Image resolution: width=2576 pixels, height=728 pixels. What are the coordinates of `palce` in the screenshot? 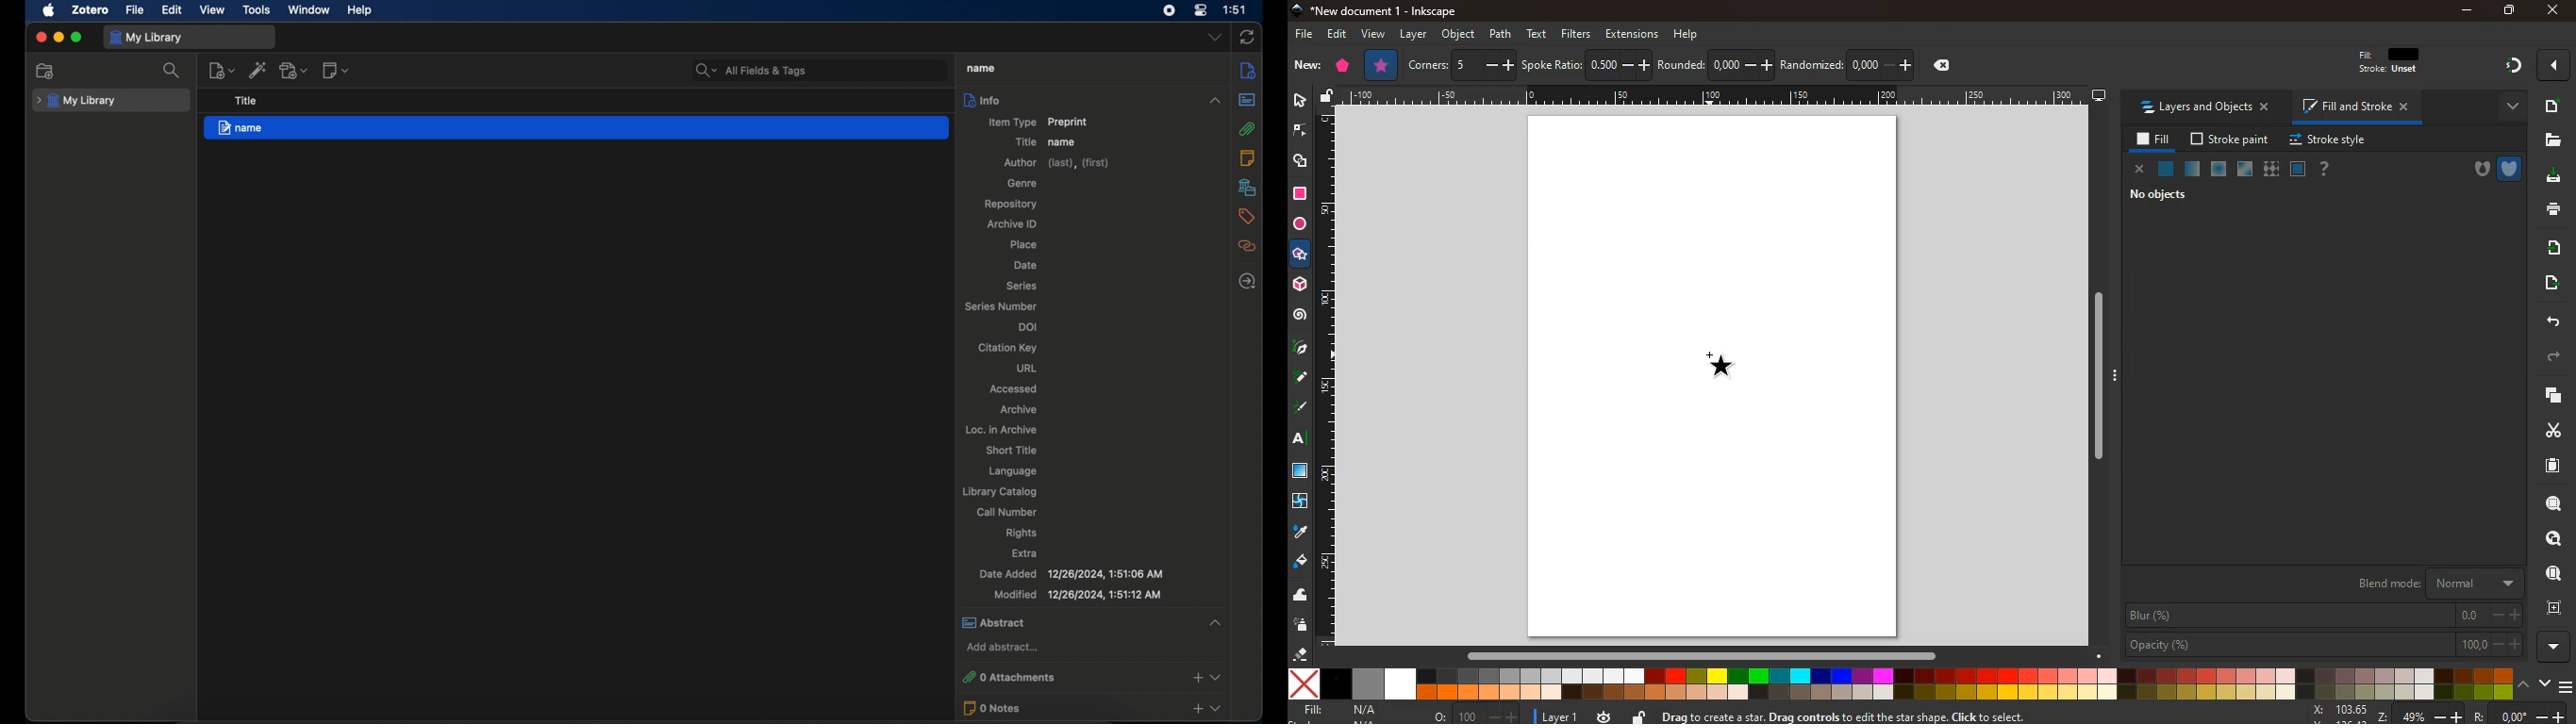 It's located at (1025, 245).